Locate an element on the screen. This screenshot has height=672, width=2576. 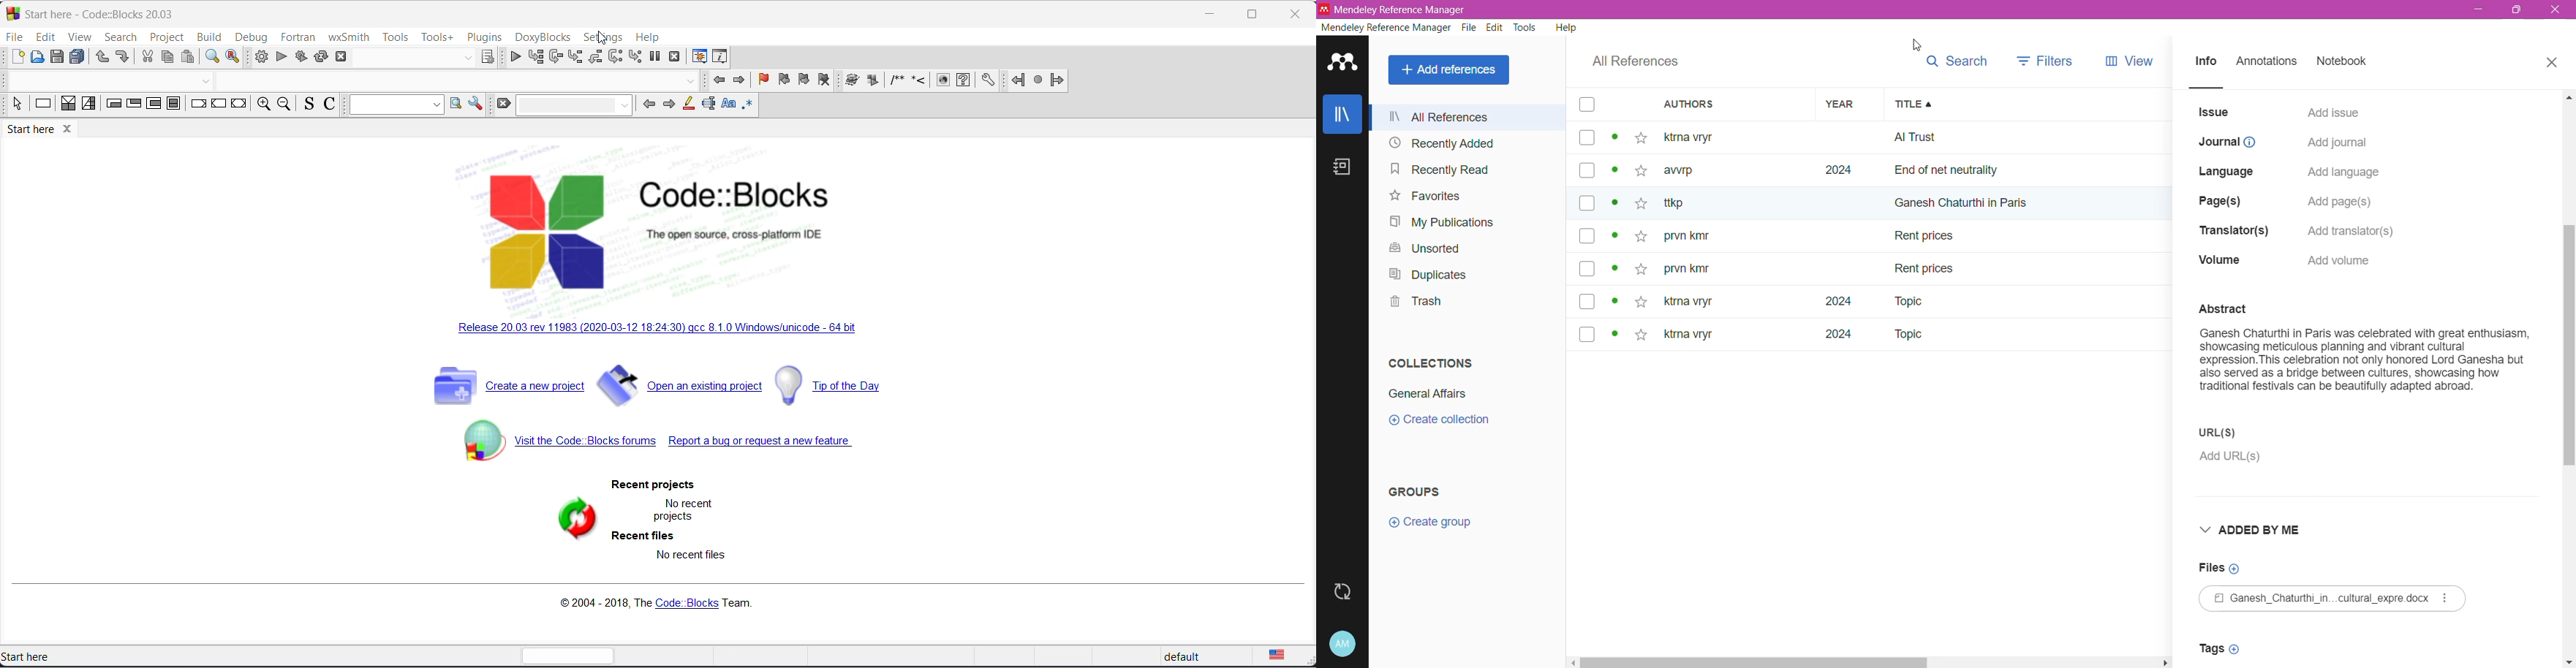
minimize is located at coordinates (1210, 15).